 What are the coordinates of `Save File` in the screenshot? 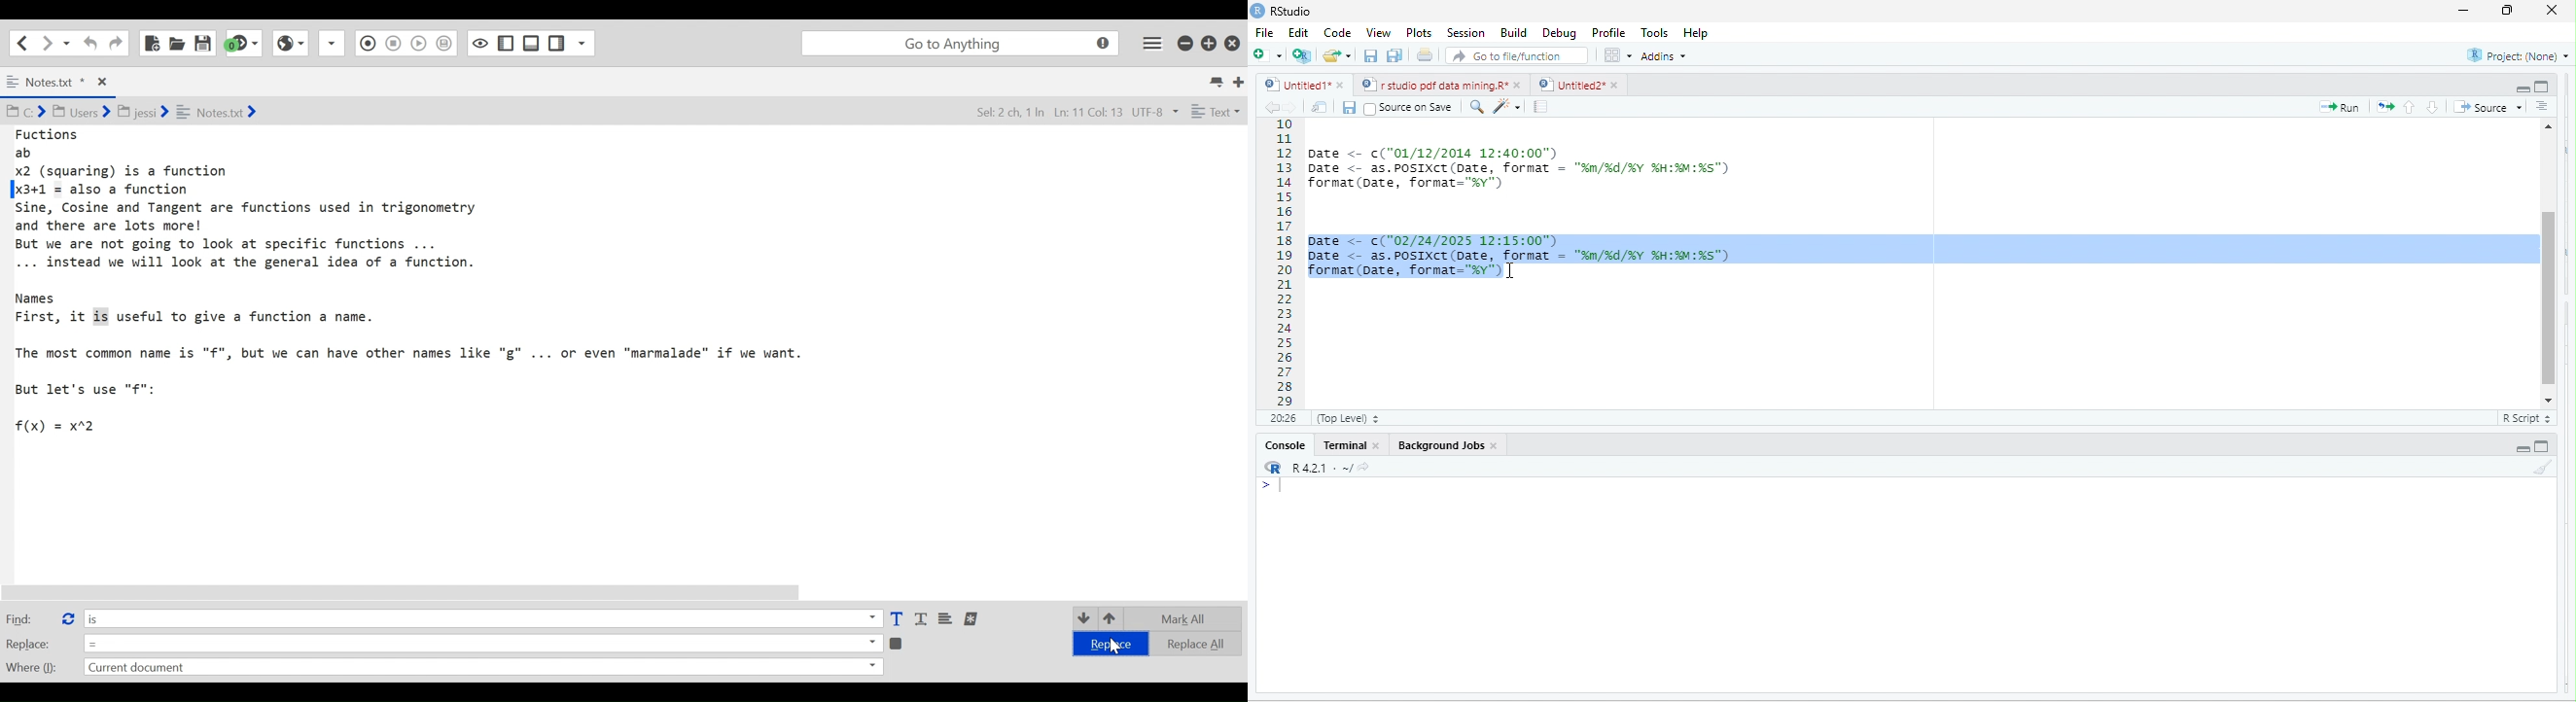 It's located at (204, 43).